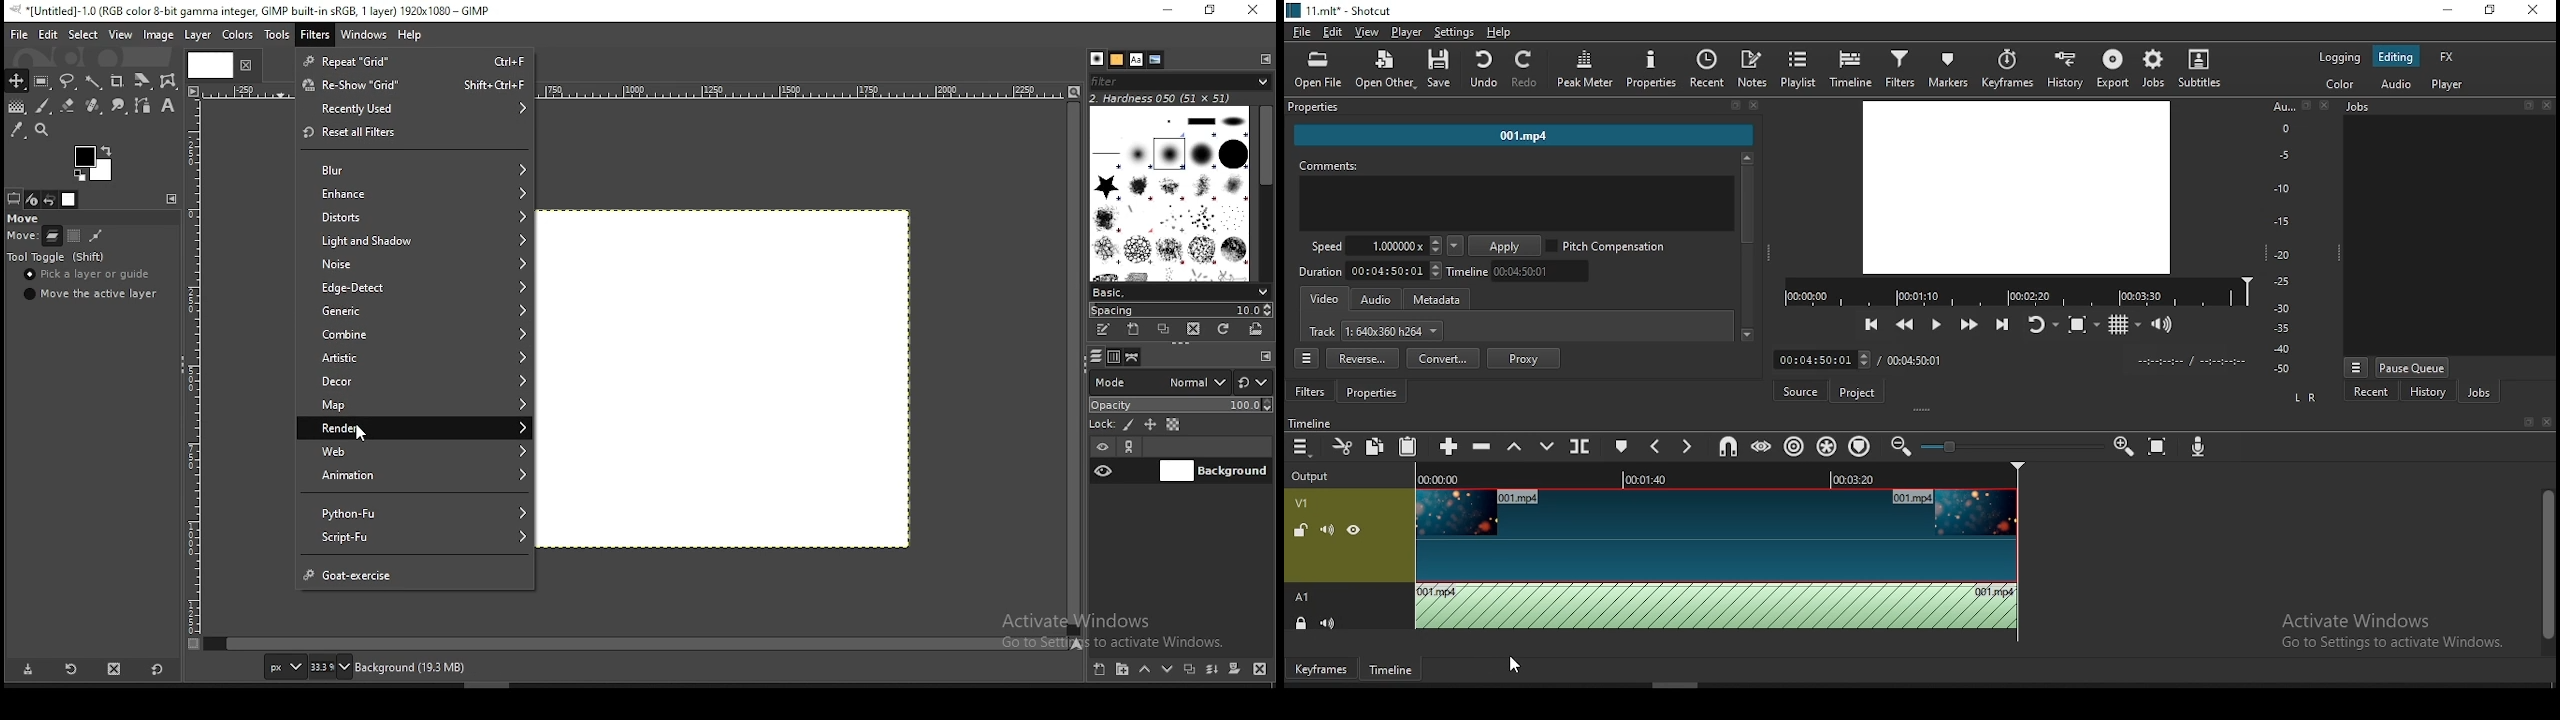 Image resolution: width=2576 pixels, height=728 pixels. I want to click on bookmark, so click(2526, 422).